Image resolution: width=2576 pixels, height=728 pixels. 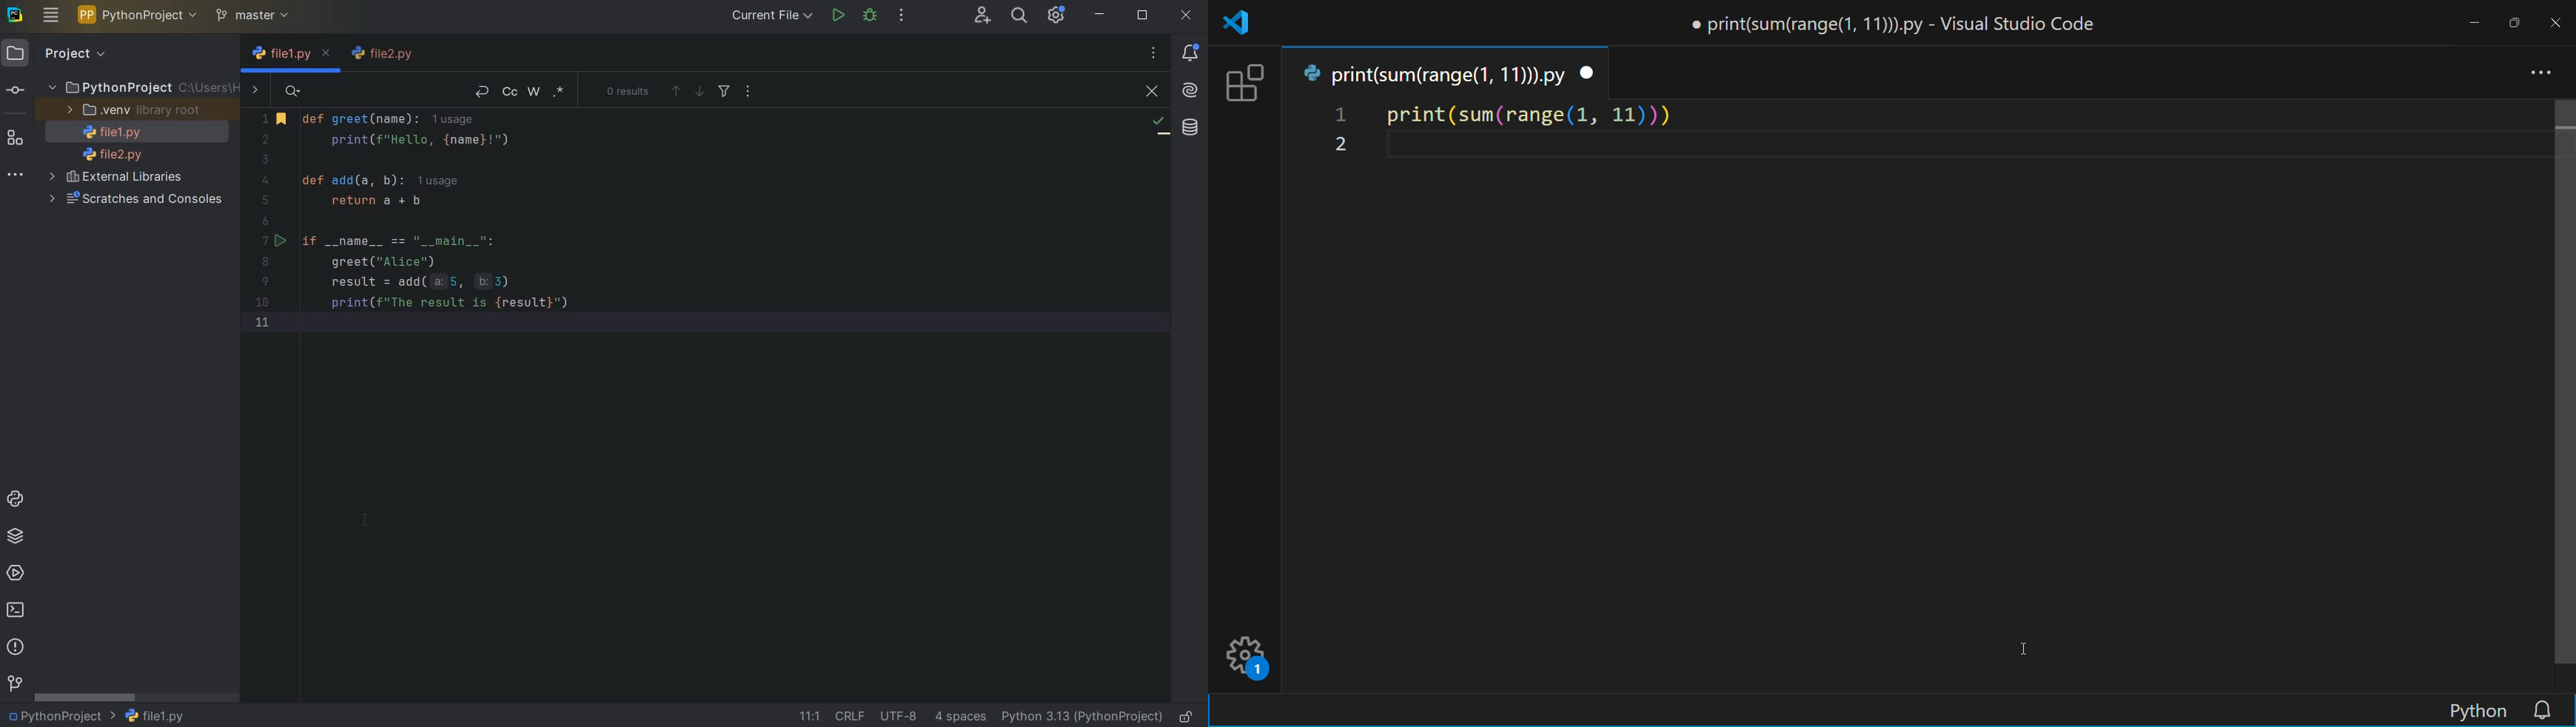 I want to click on PROJECT, so click(x=58, y=54).